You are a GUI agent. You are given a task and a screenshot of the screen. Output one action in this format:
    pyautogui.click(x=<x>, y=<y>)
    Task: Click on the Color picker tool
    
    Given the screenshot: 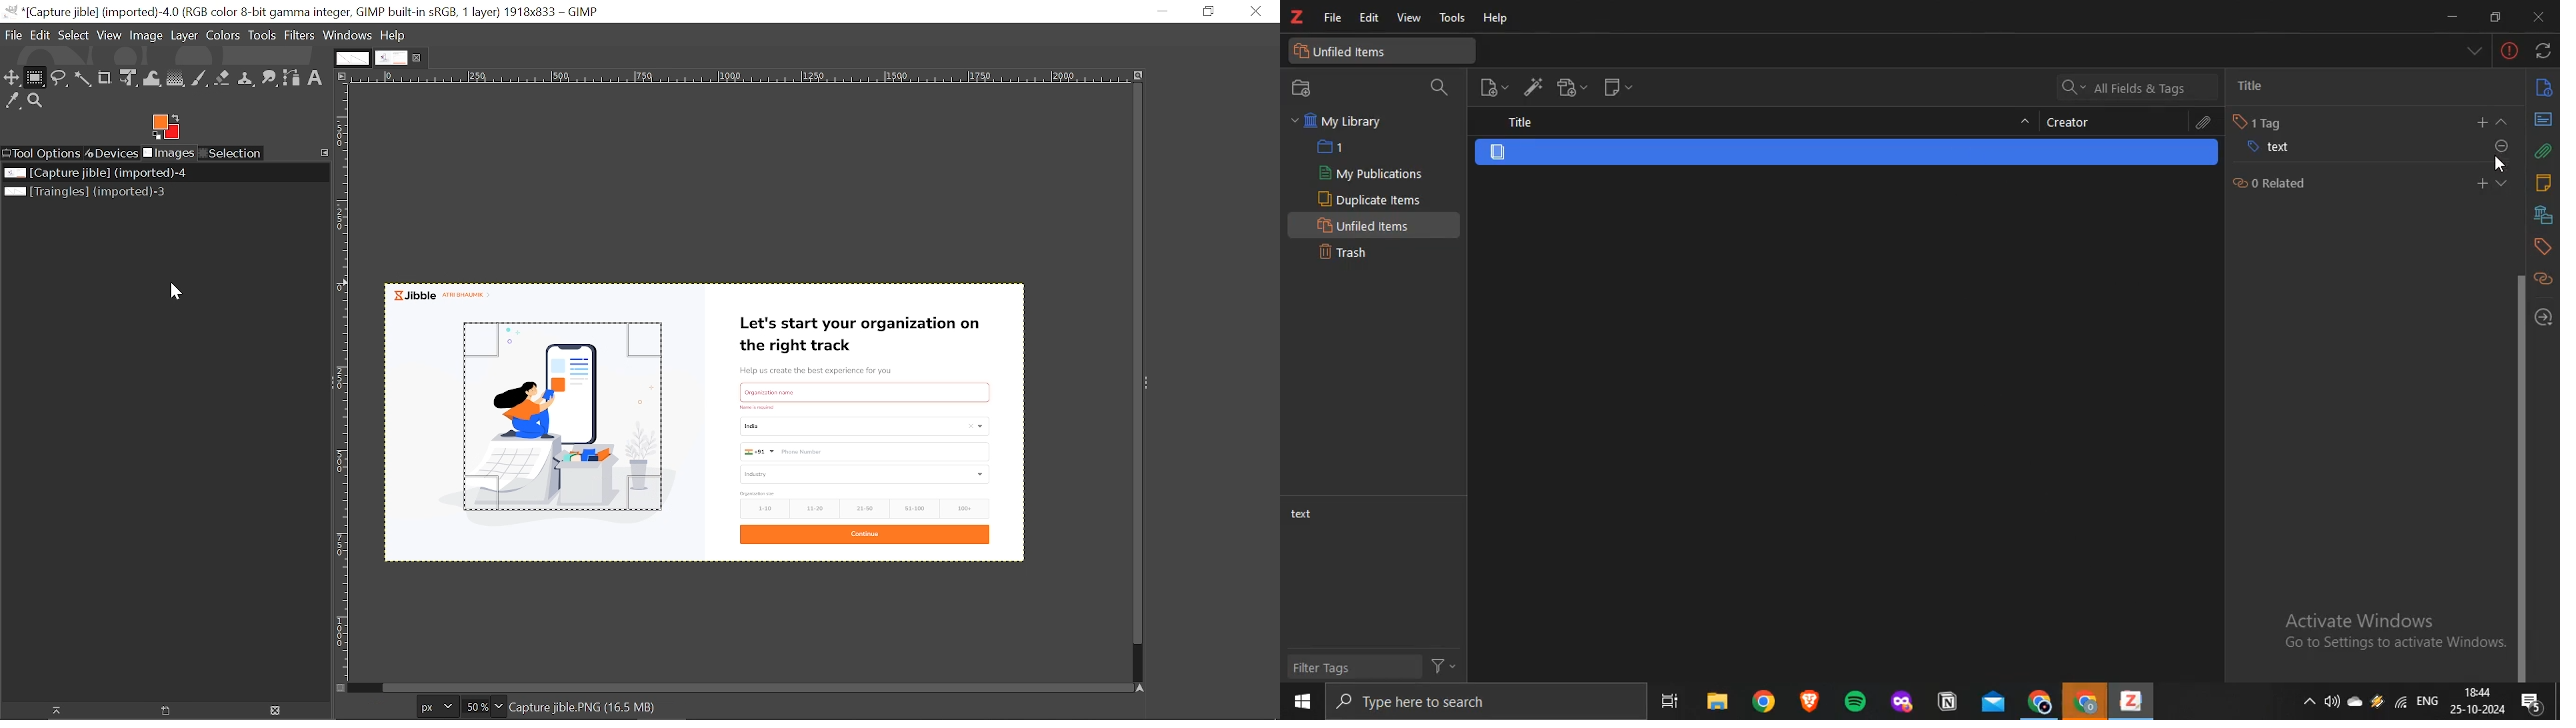 What is the action you would take?
    pyautogui.click(x=11, y=104)
    